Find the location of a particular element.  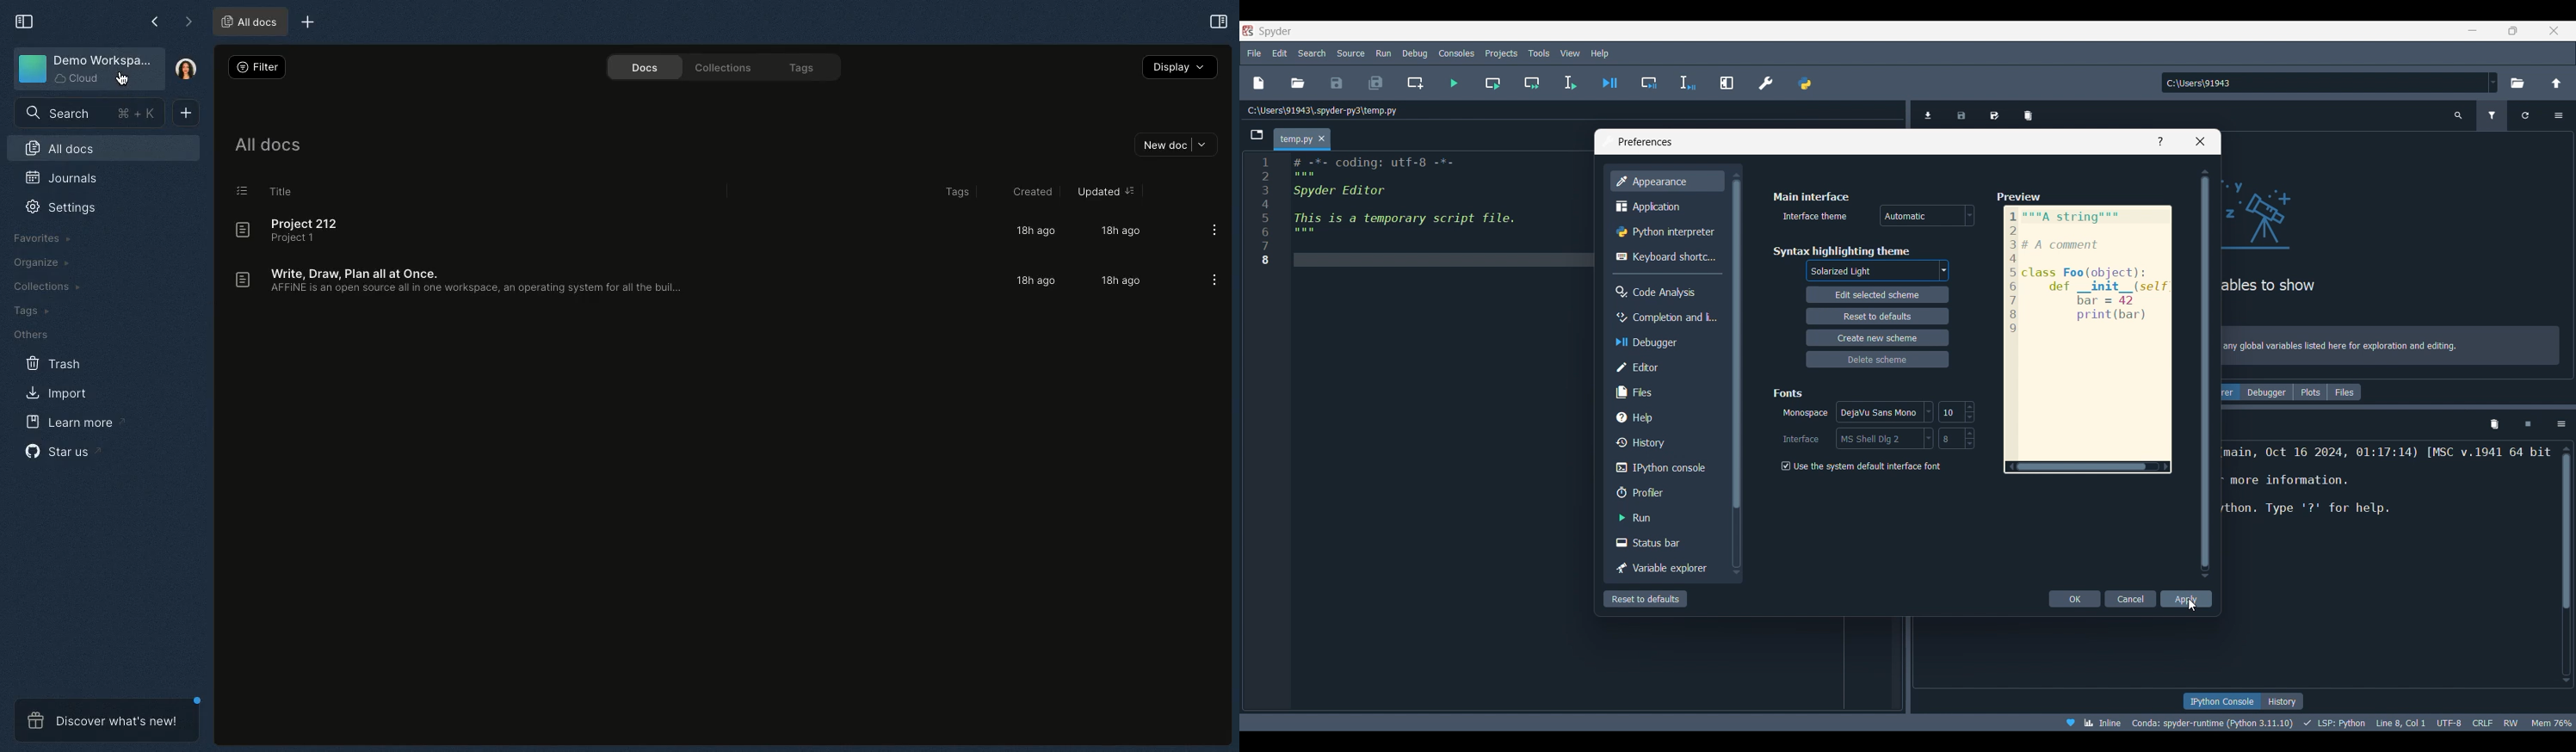

interface font options is located at coordinates (1884, 437).